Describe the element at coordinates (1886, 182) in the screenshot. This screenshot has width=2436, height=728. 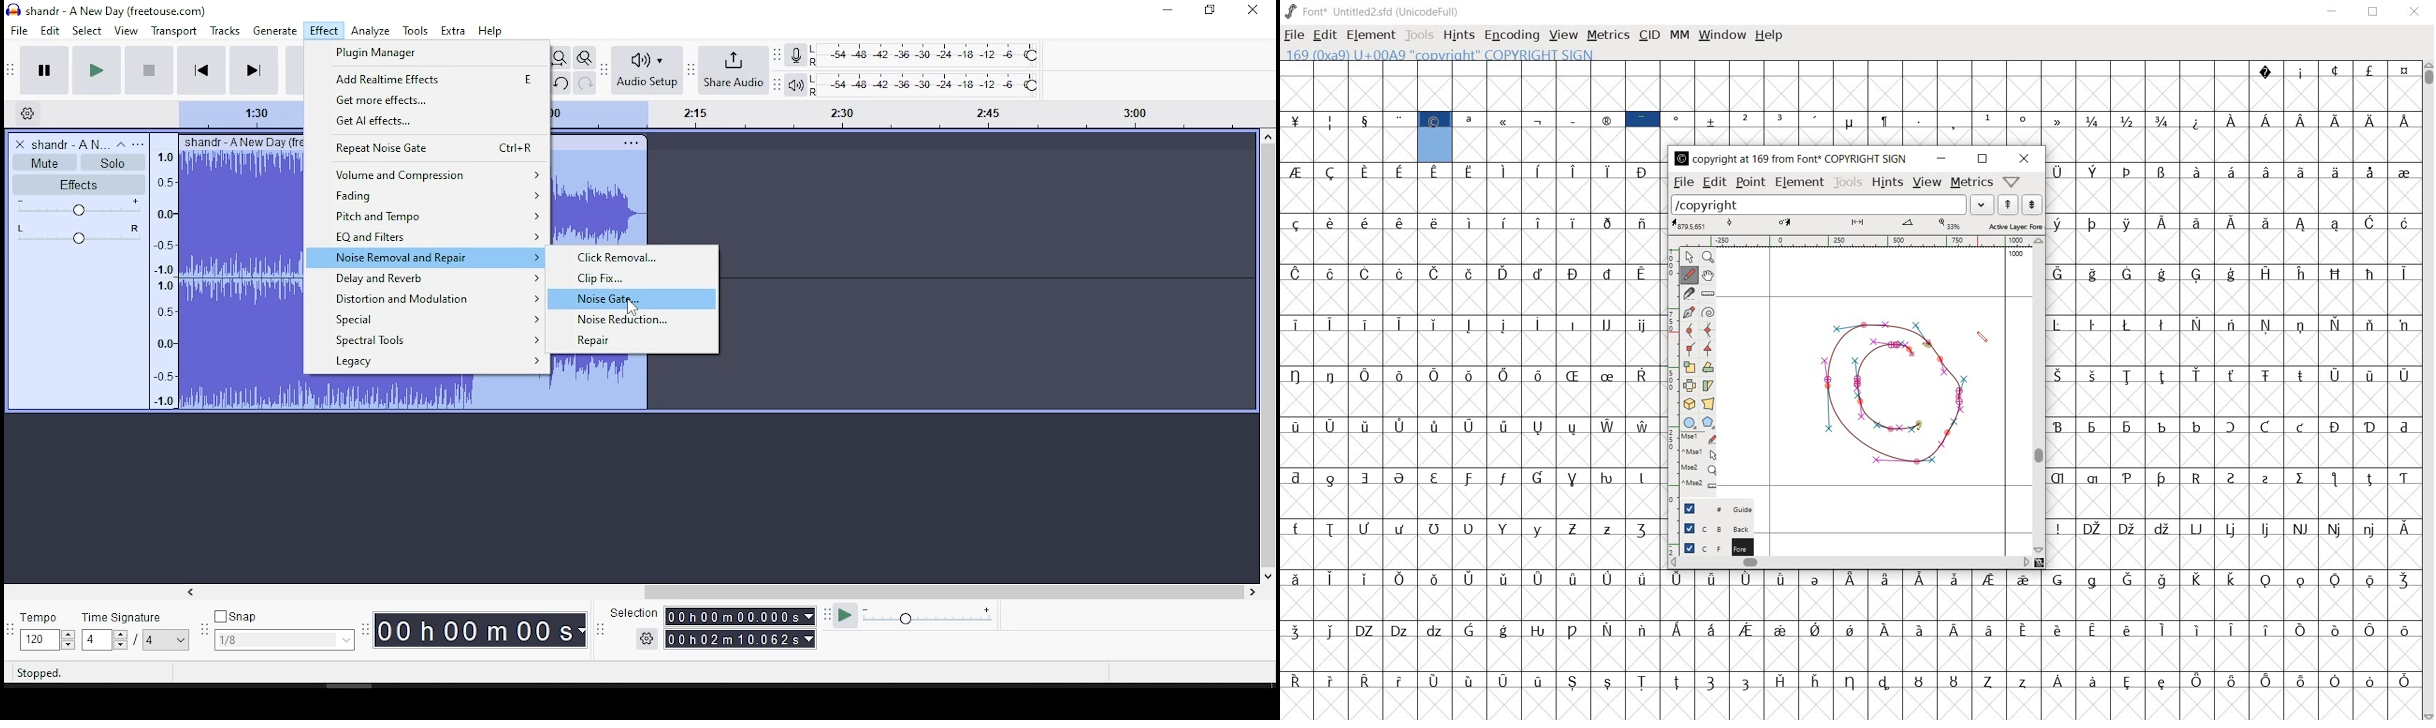
I see `hints` at that location.